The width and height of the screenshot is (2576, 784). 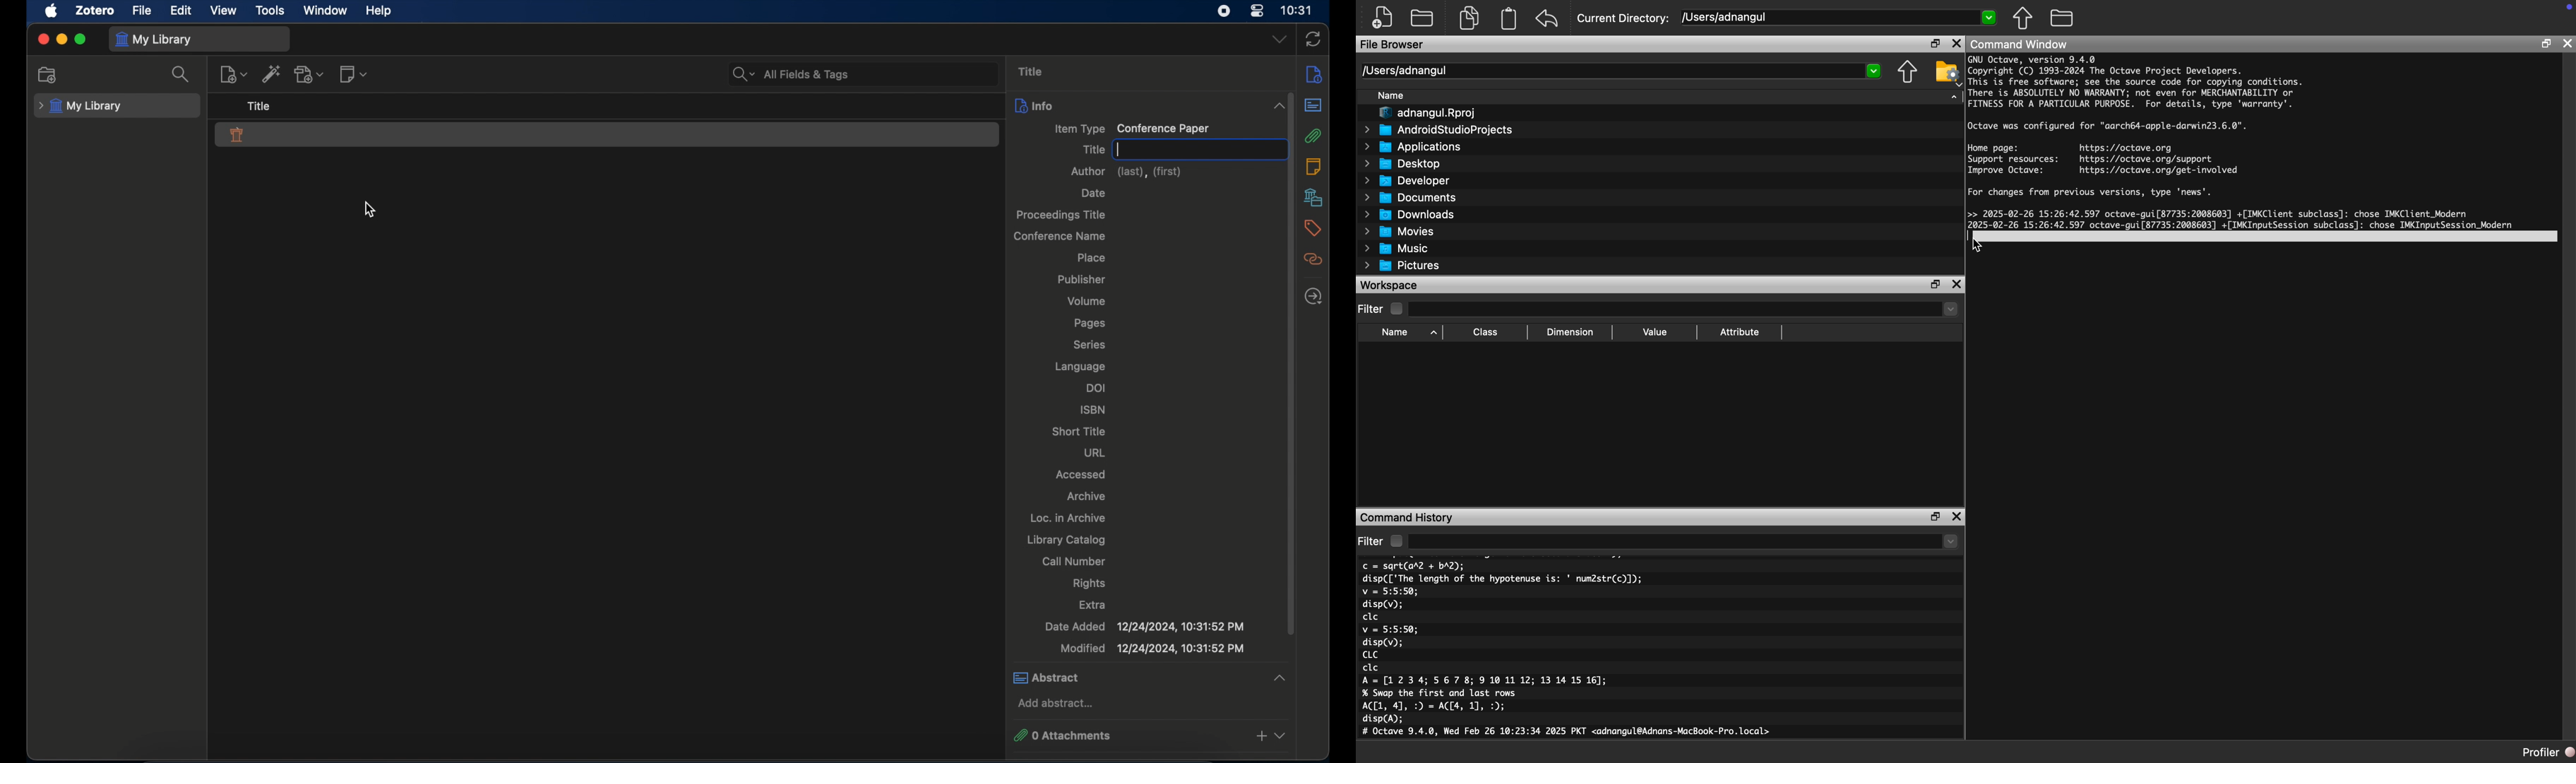 What do you see at coordinates (1284, 362) in the screenshot?
I see `scroll box` at bounding box center [1284, 362].